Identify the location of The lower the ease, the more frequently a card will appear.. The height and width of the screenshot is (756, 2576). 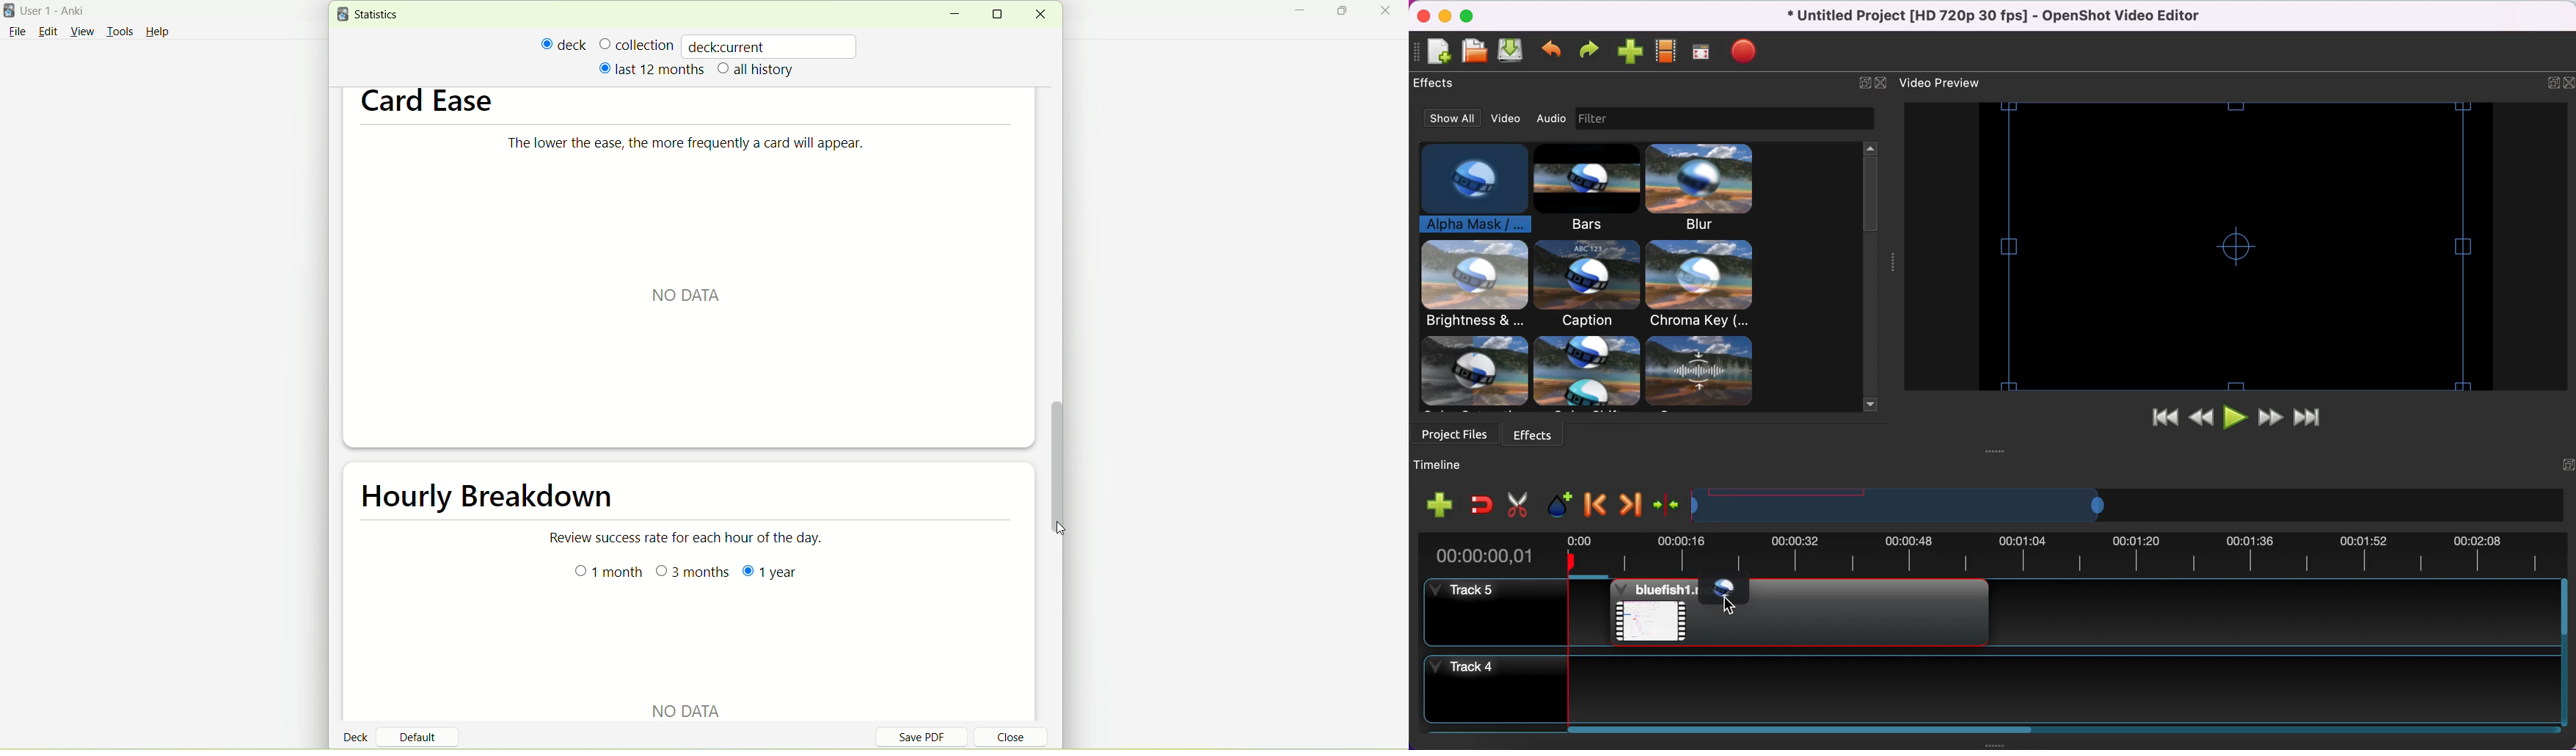
(711, 148).